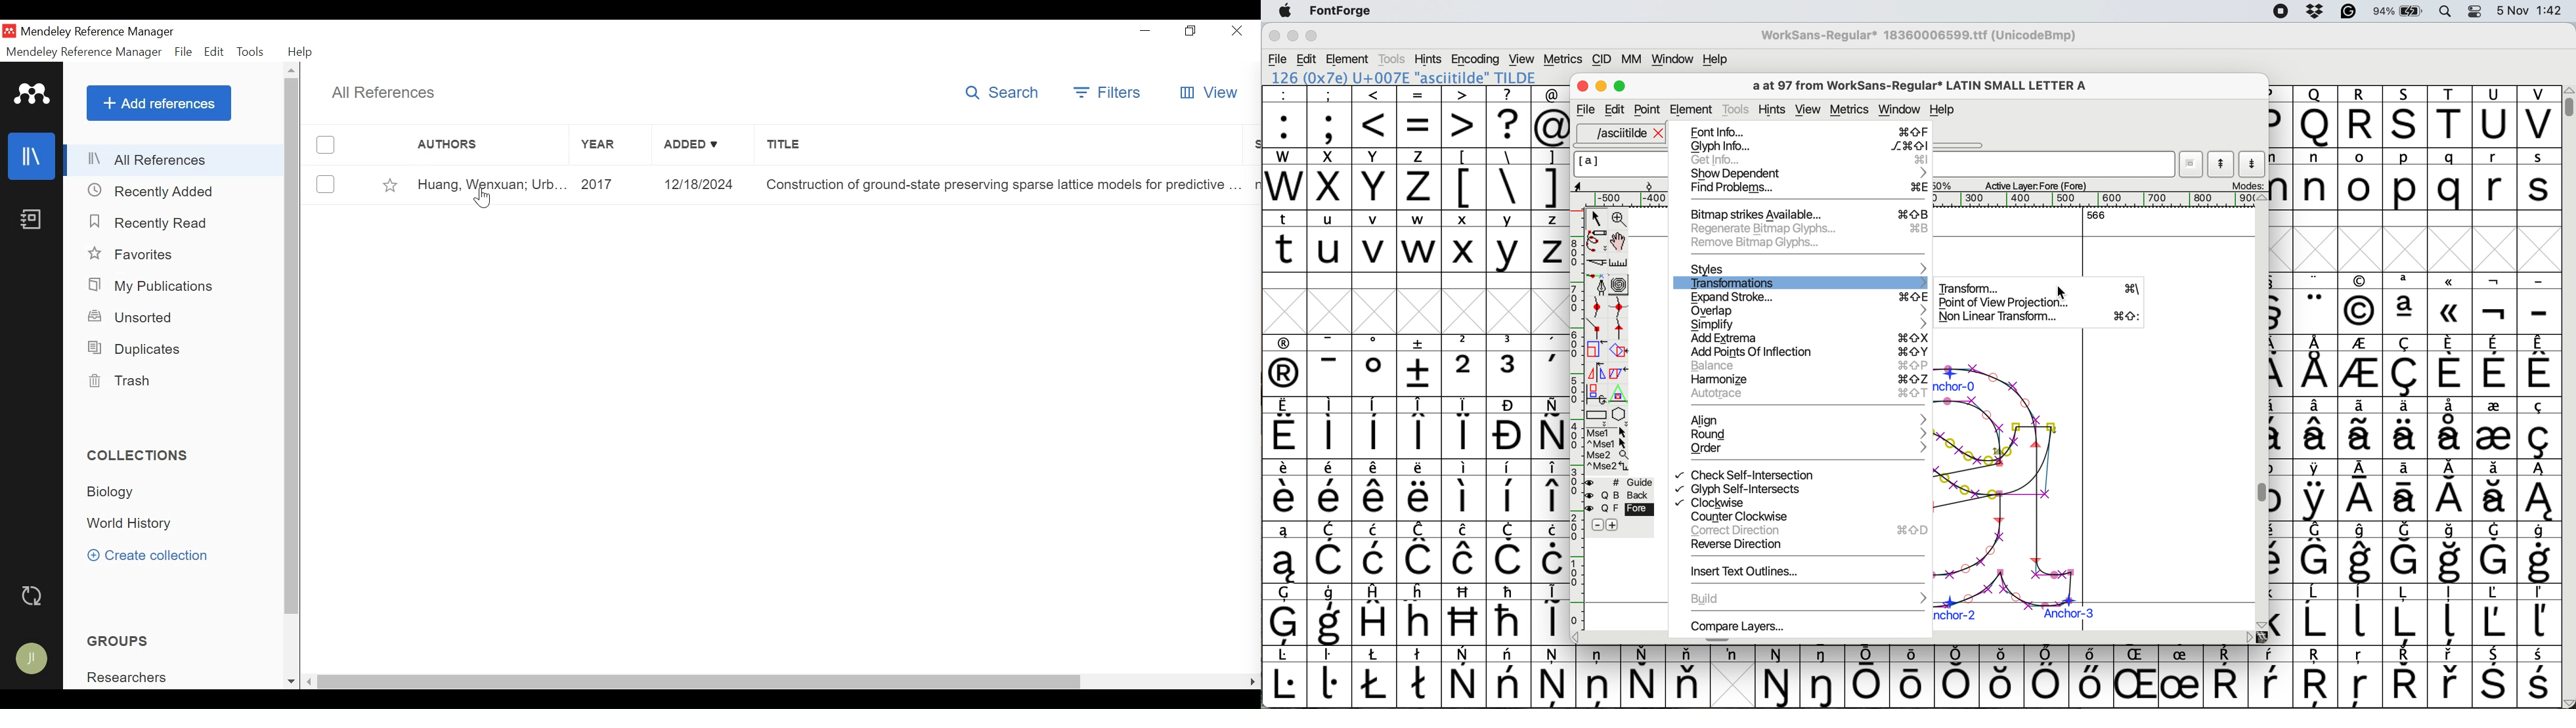  What do you see at coordinates (32, 597) in the screenshot?
I see `Sync` at bounding box center [32, 597].